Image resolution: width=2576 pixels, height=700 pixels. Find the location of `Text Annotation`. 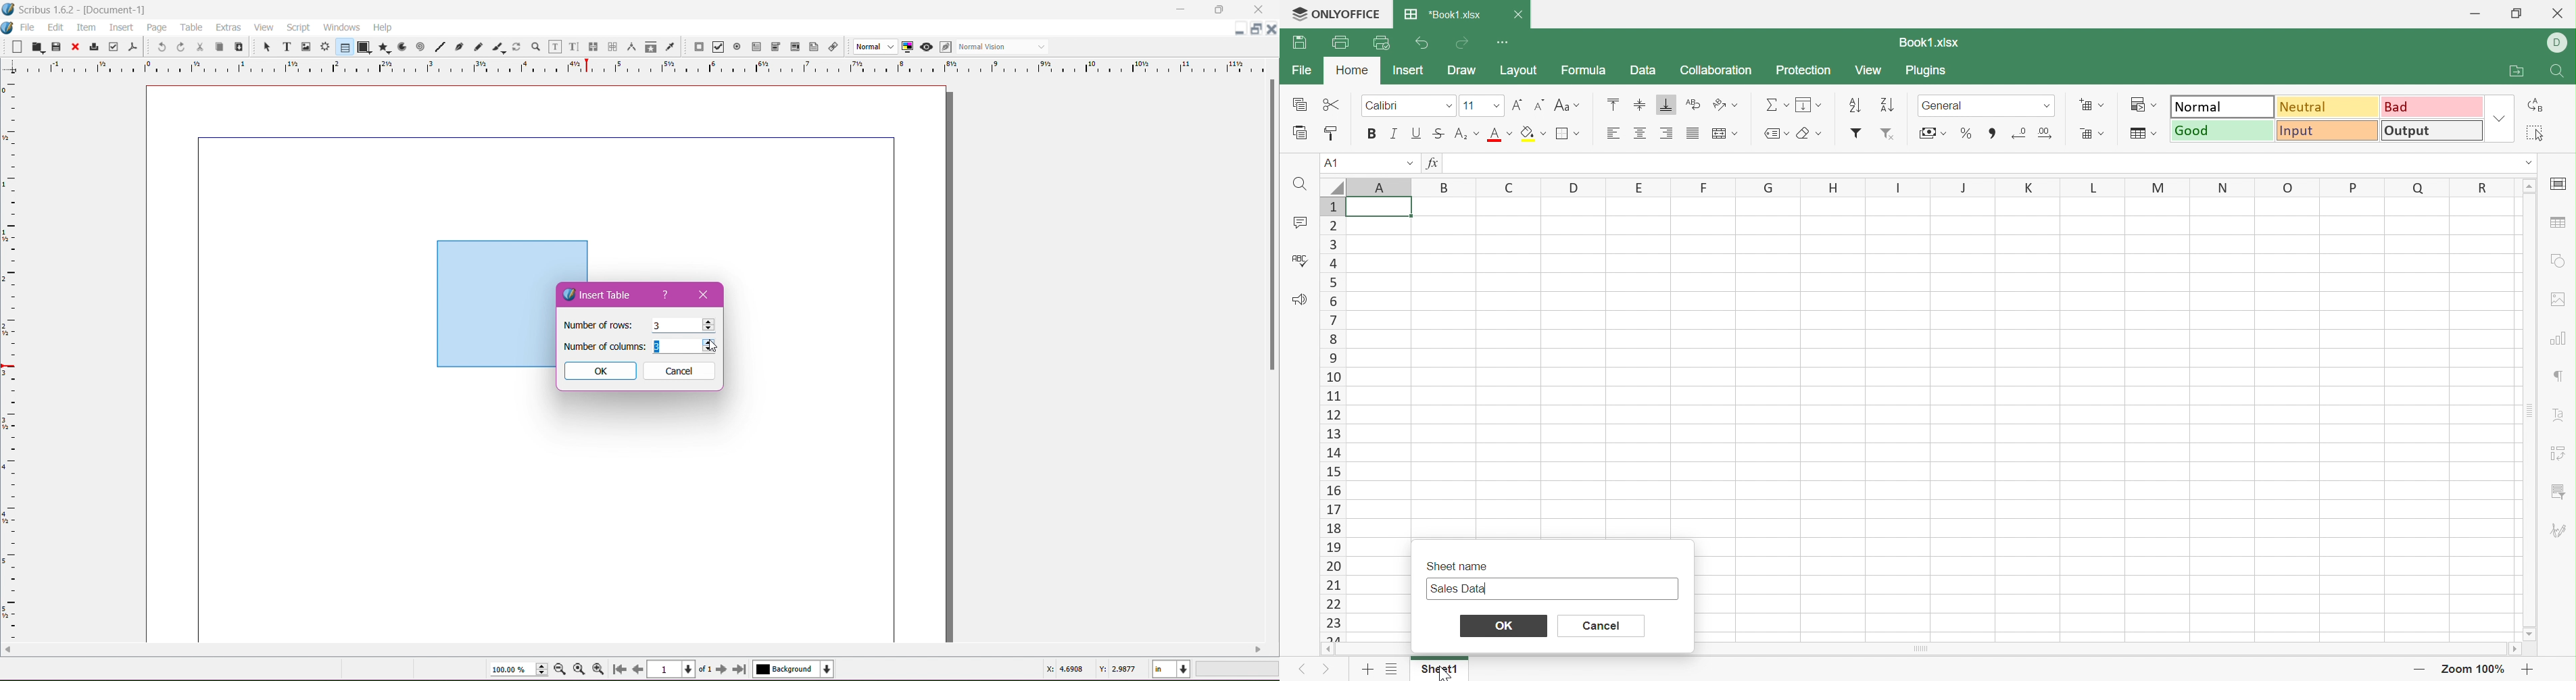

Text Annotation is located at coordinates (812, 45).